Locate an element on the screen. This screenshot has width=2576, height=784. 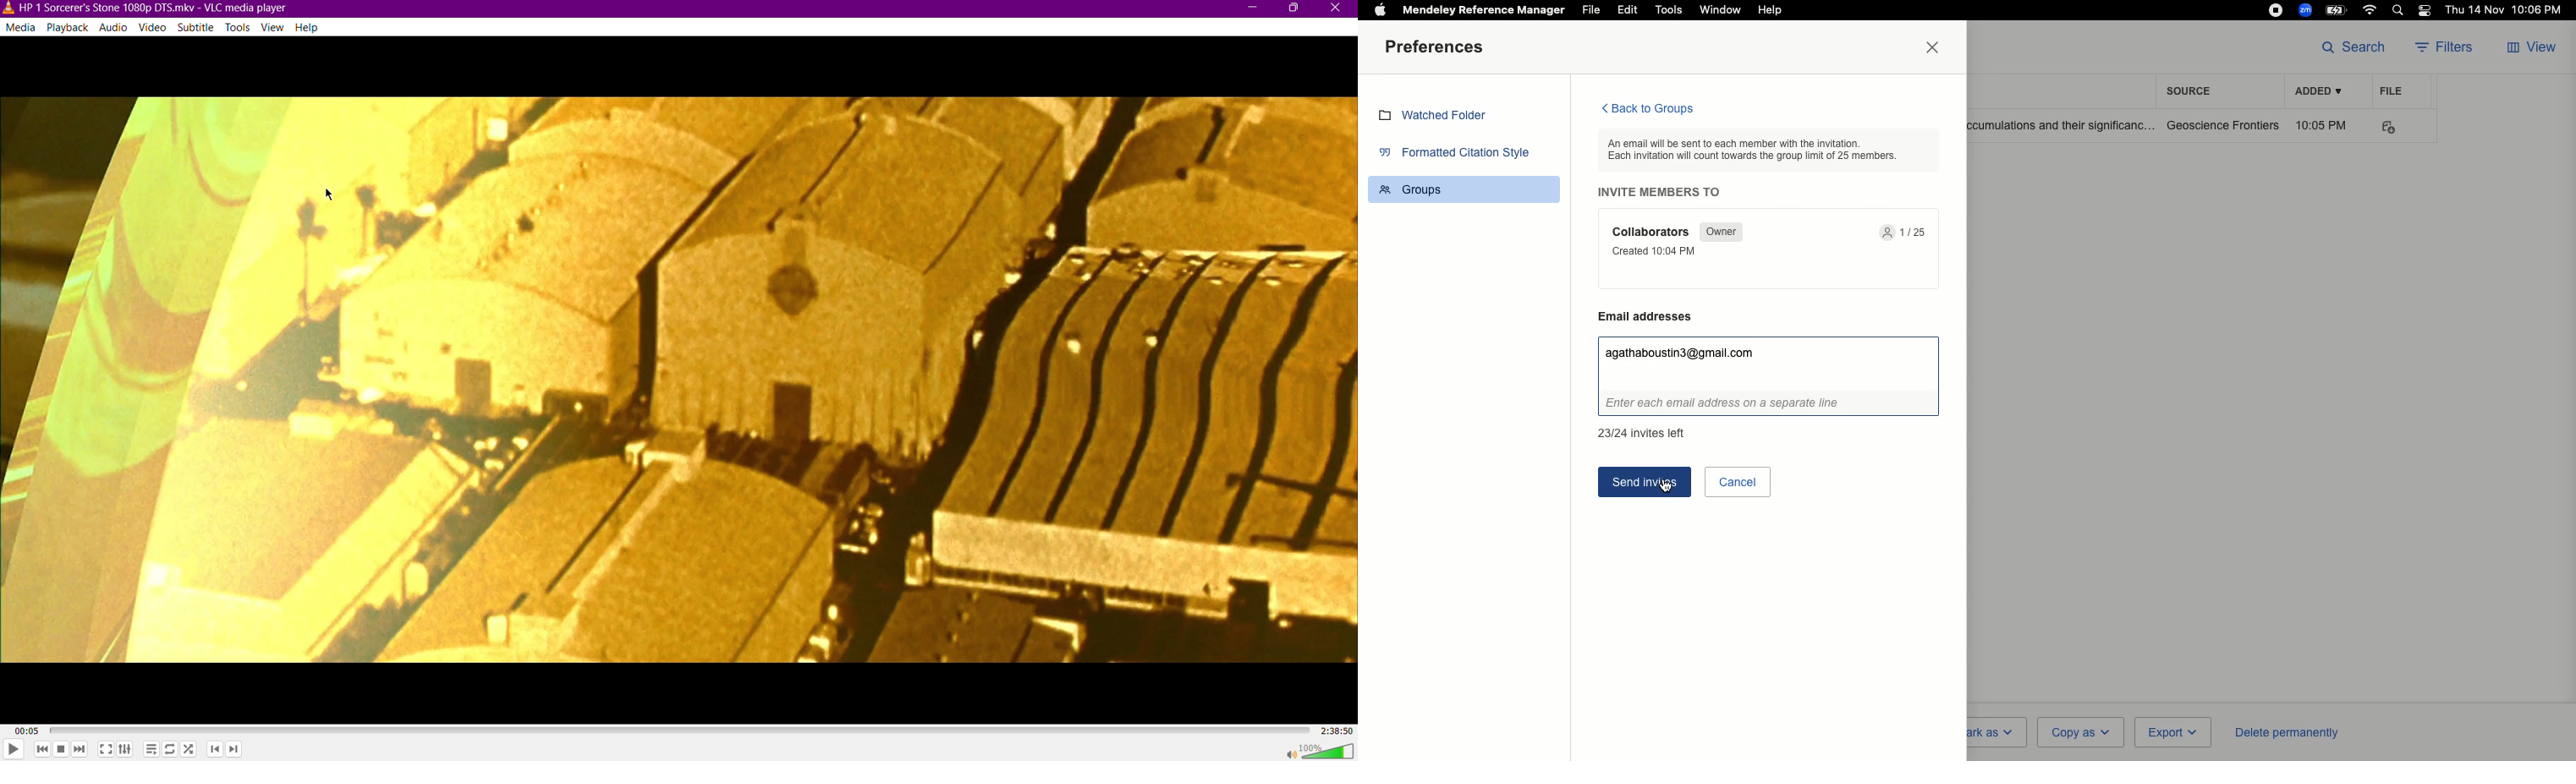
View is located at coordinates (272, 27).